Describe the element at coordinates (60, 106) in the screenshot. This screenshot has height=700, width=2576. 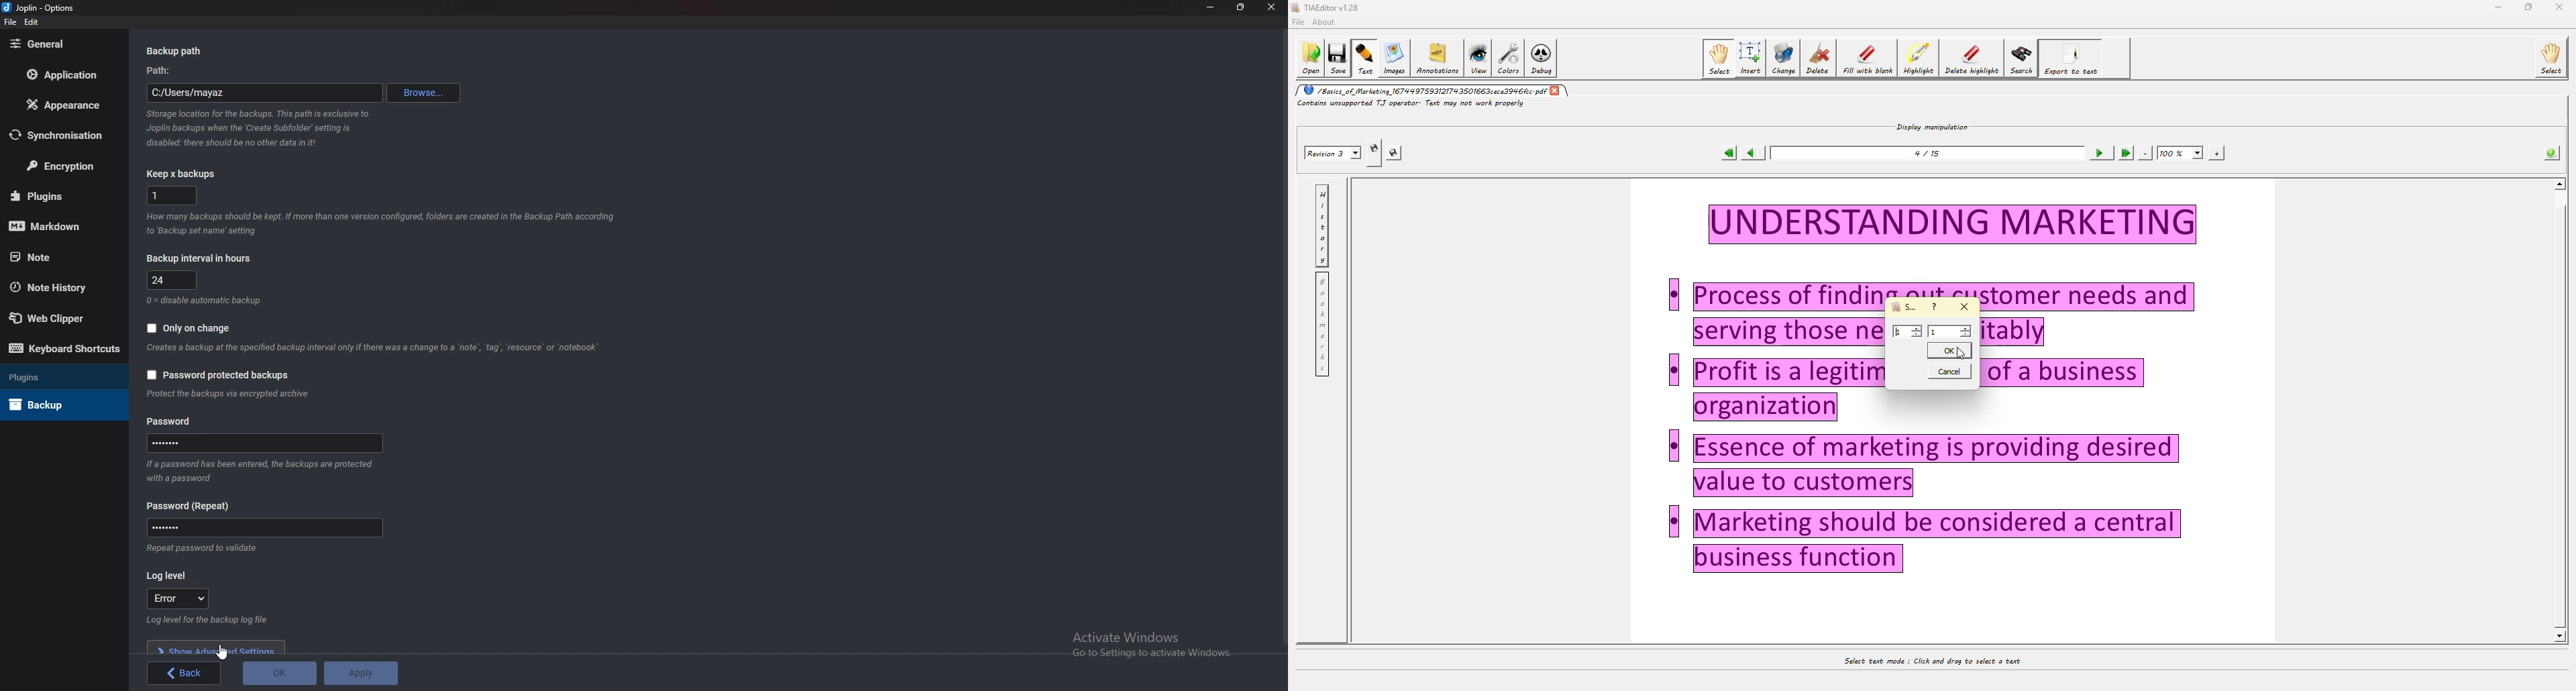
I see `Appearance` at that location.